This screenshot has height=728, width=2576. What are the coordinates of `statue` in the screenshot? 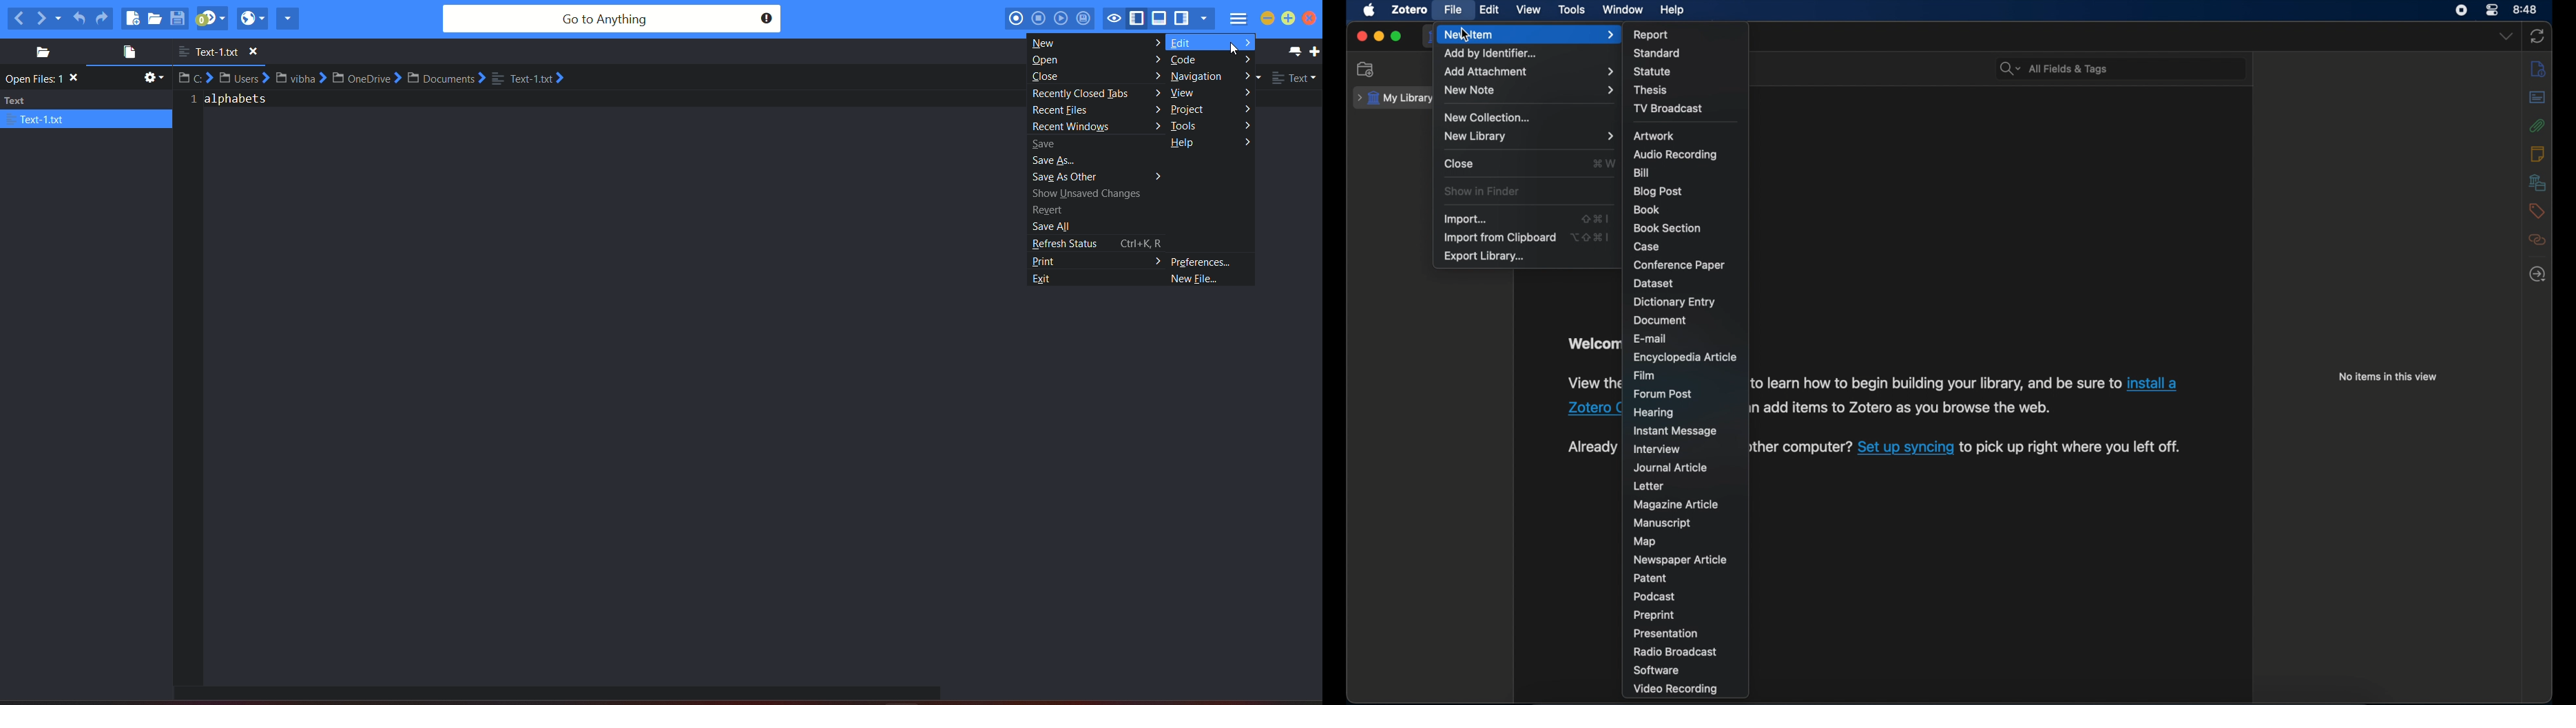 It's located at (1652, 72).